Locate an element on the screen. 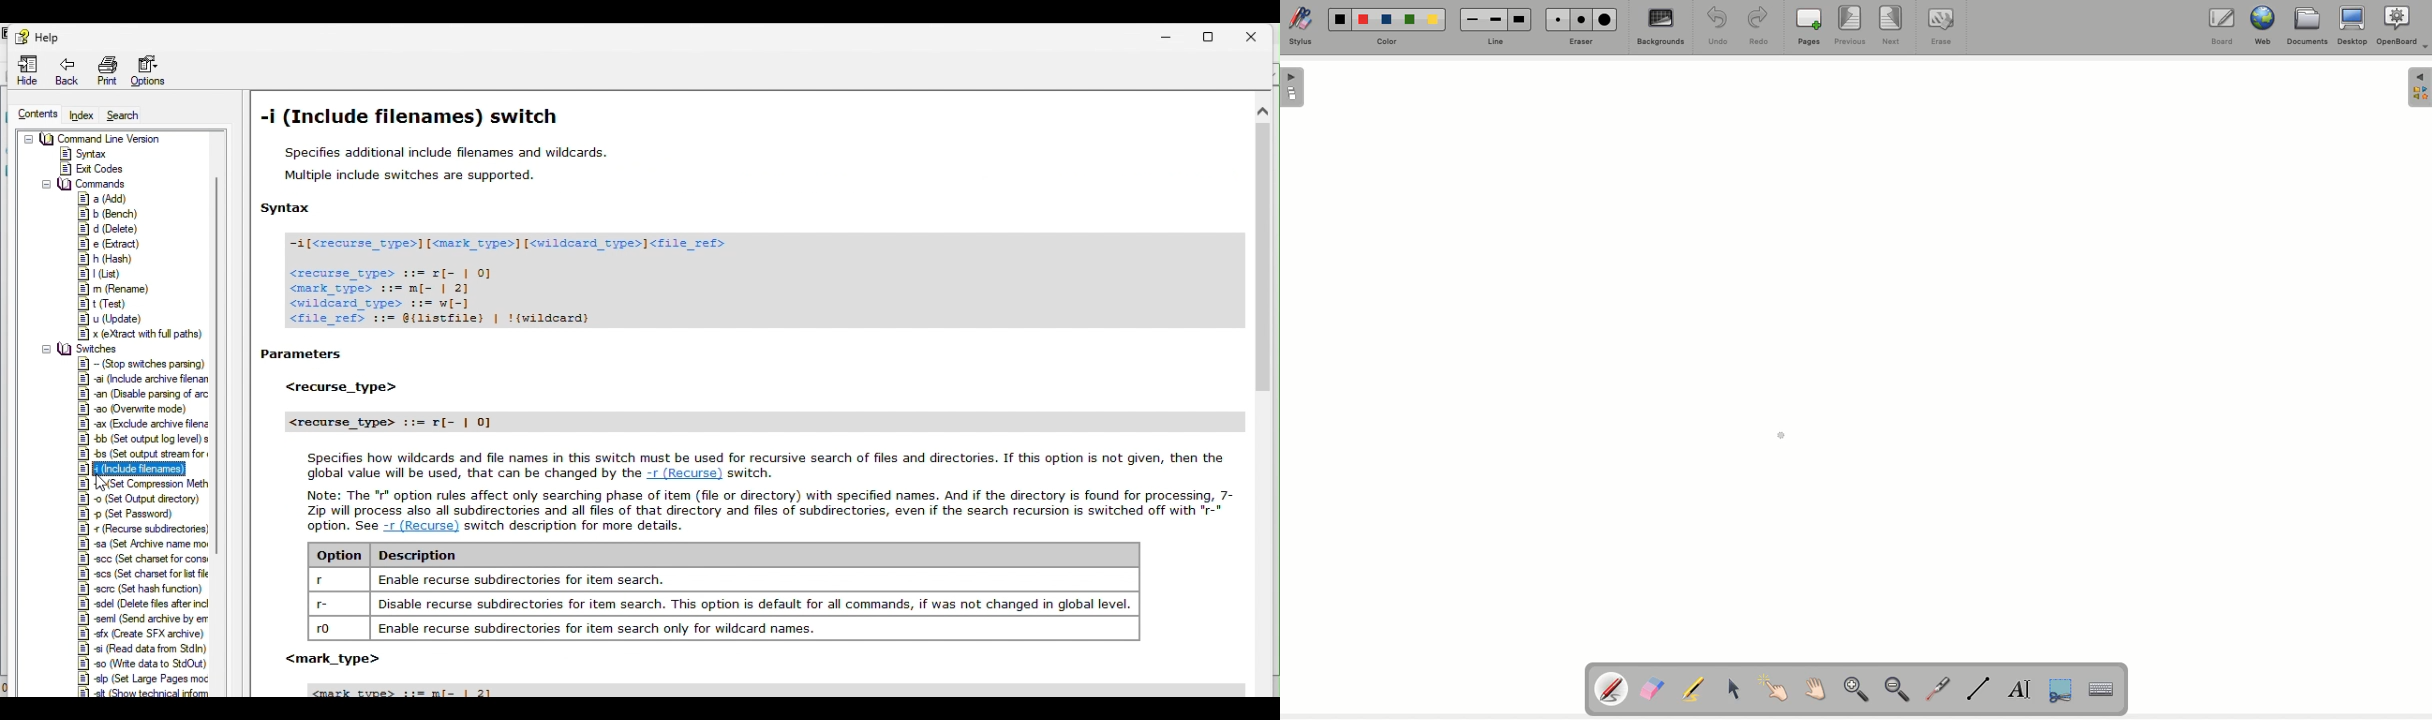  Small is located at coordinates (1558, 19).